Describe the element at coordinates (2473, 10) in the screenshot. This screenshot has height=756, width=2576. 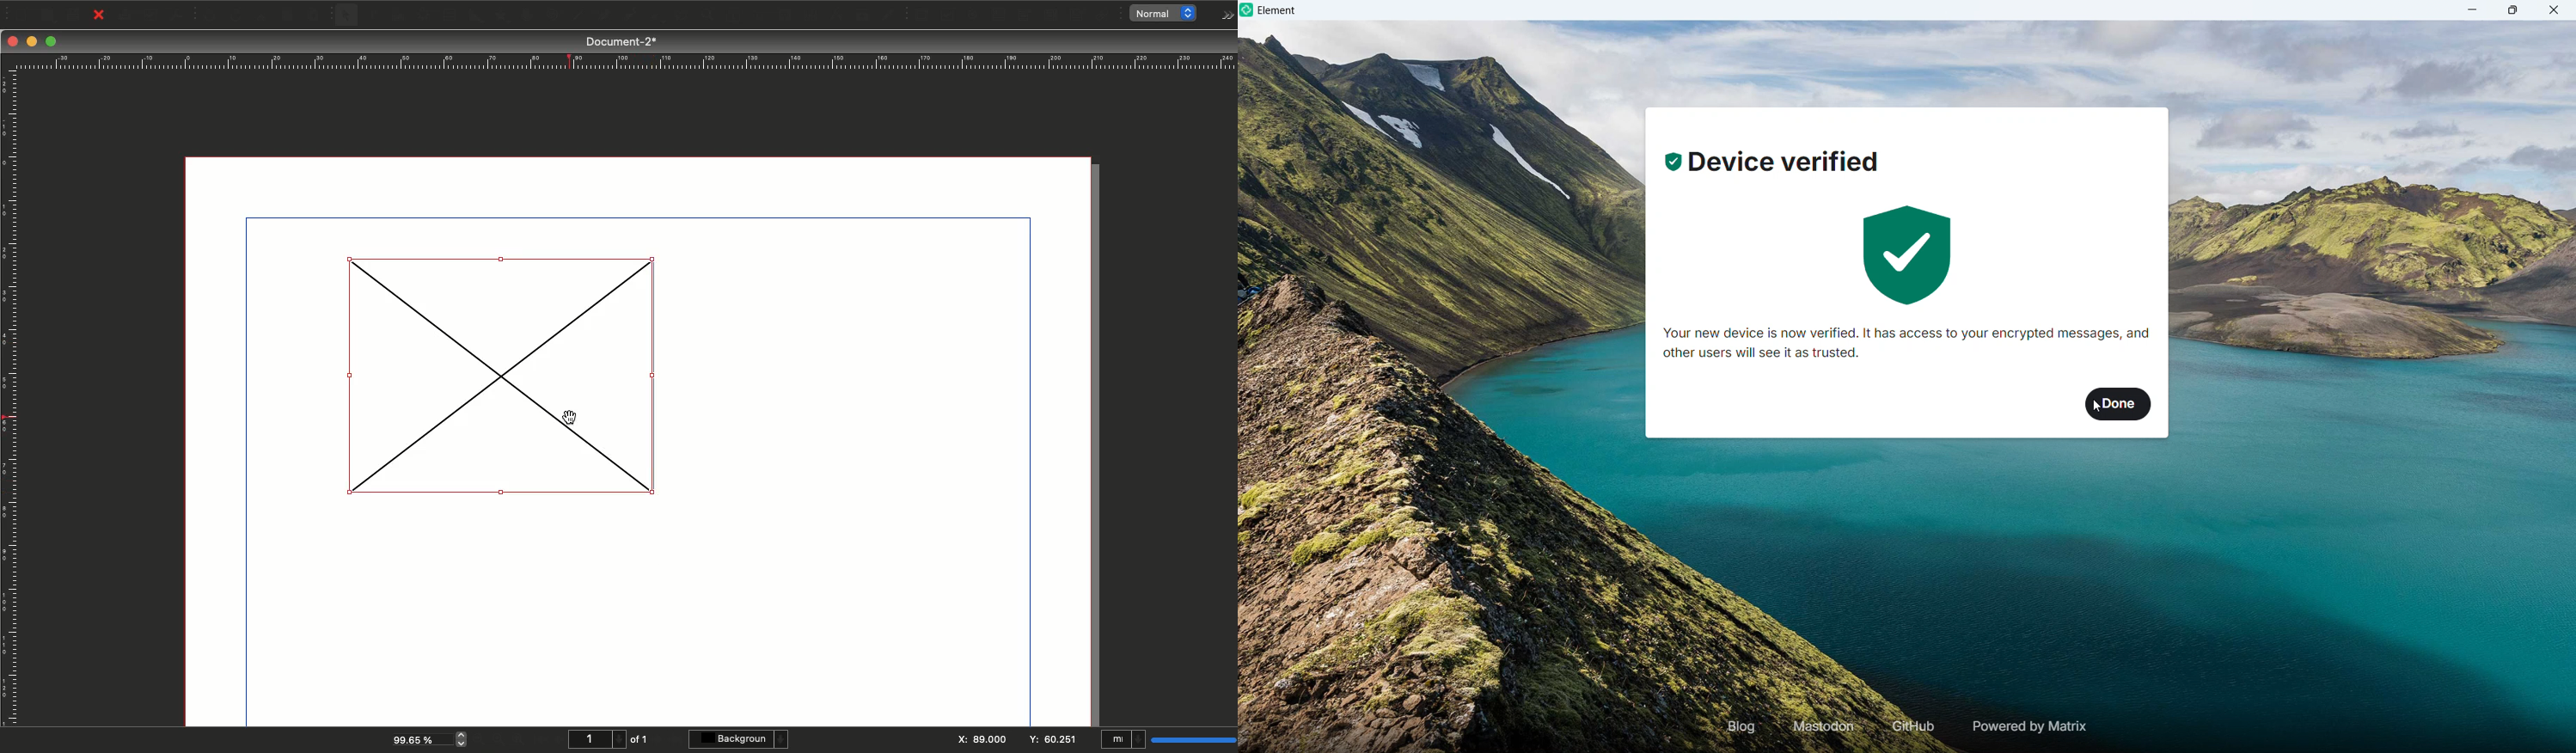
I see `minimize` at that location.